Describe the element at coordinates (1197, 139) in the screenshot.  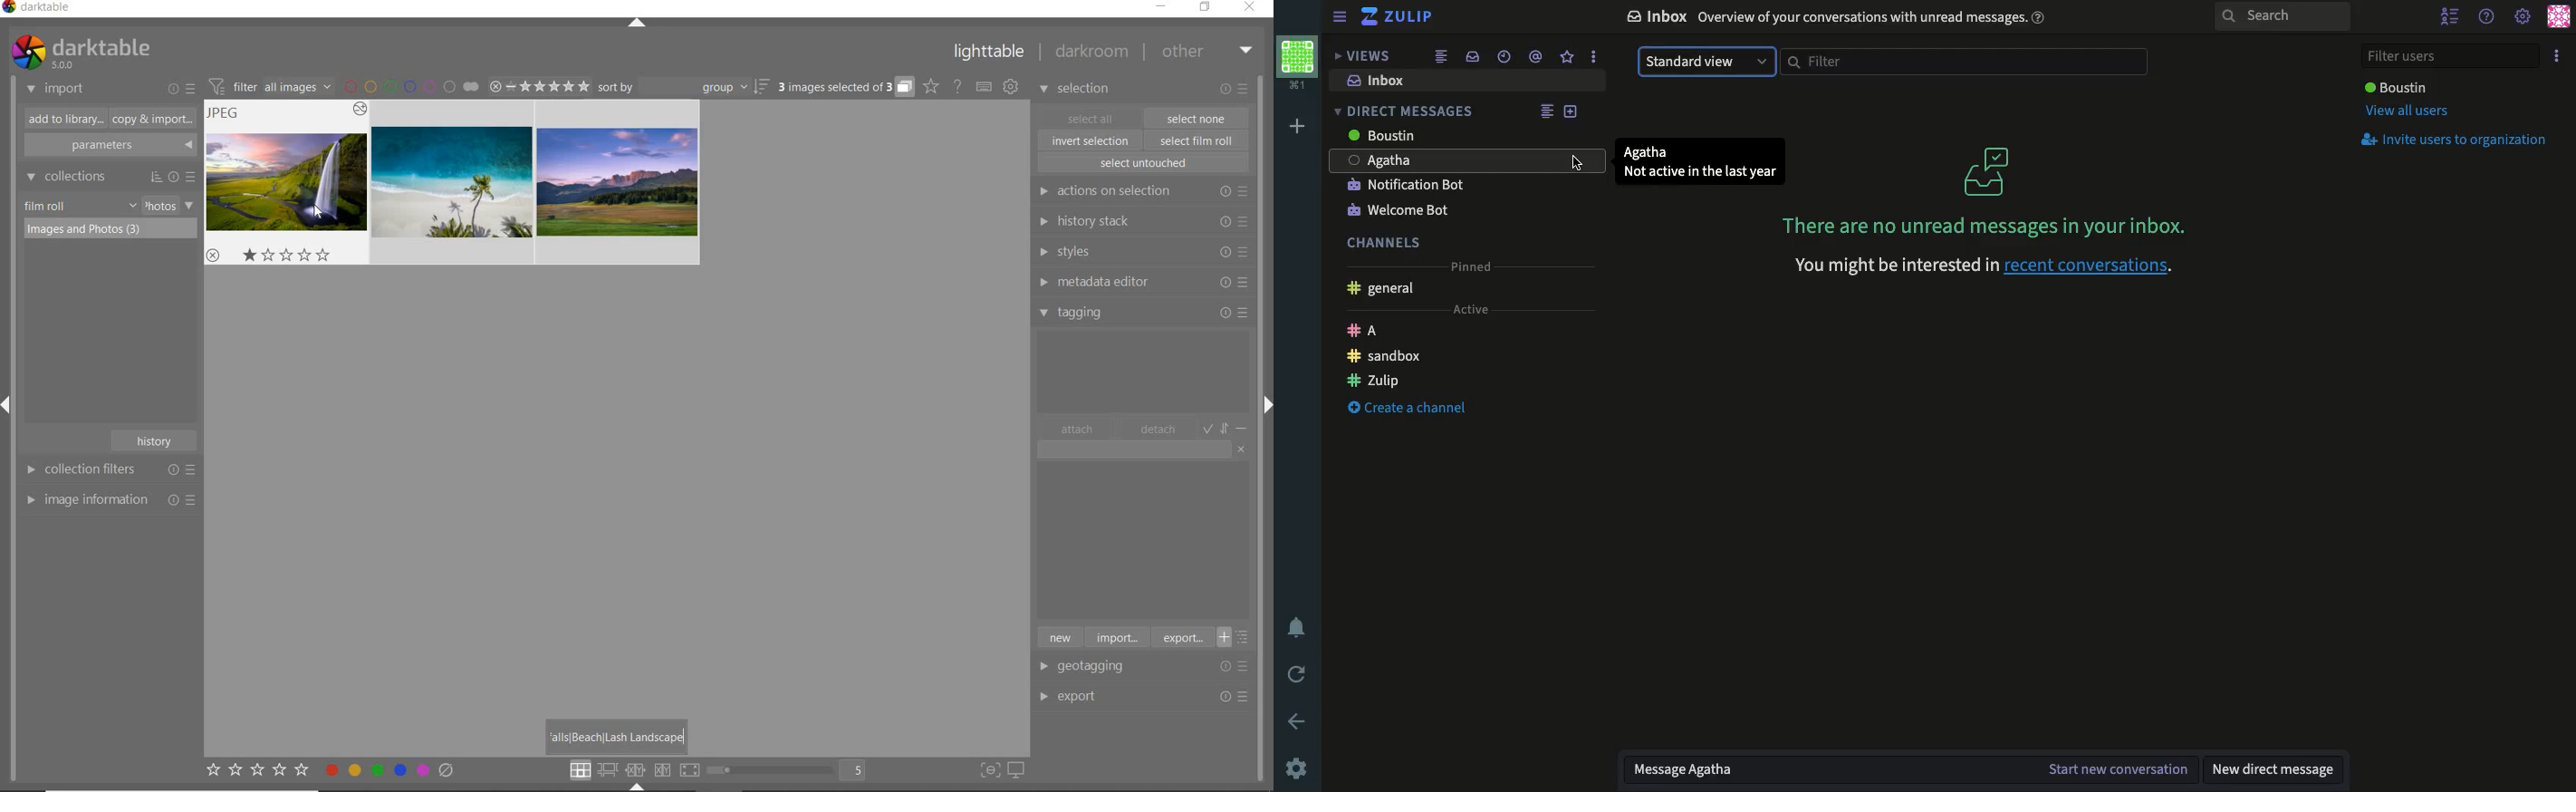
I see `select film roll` at that location.